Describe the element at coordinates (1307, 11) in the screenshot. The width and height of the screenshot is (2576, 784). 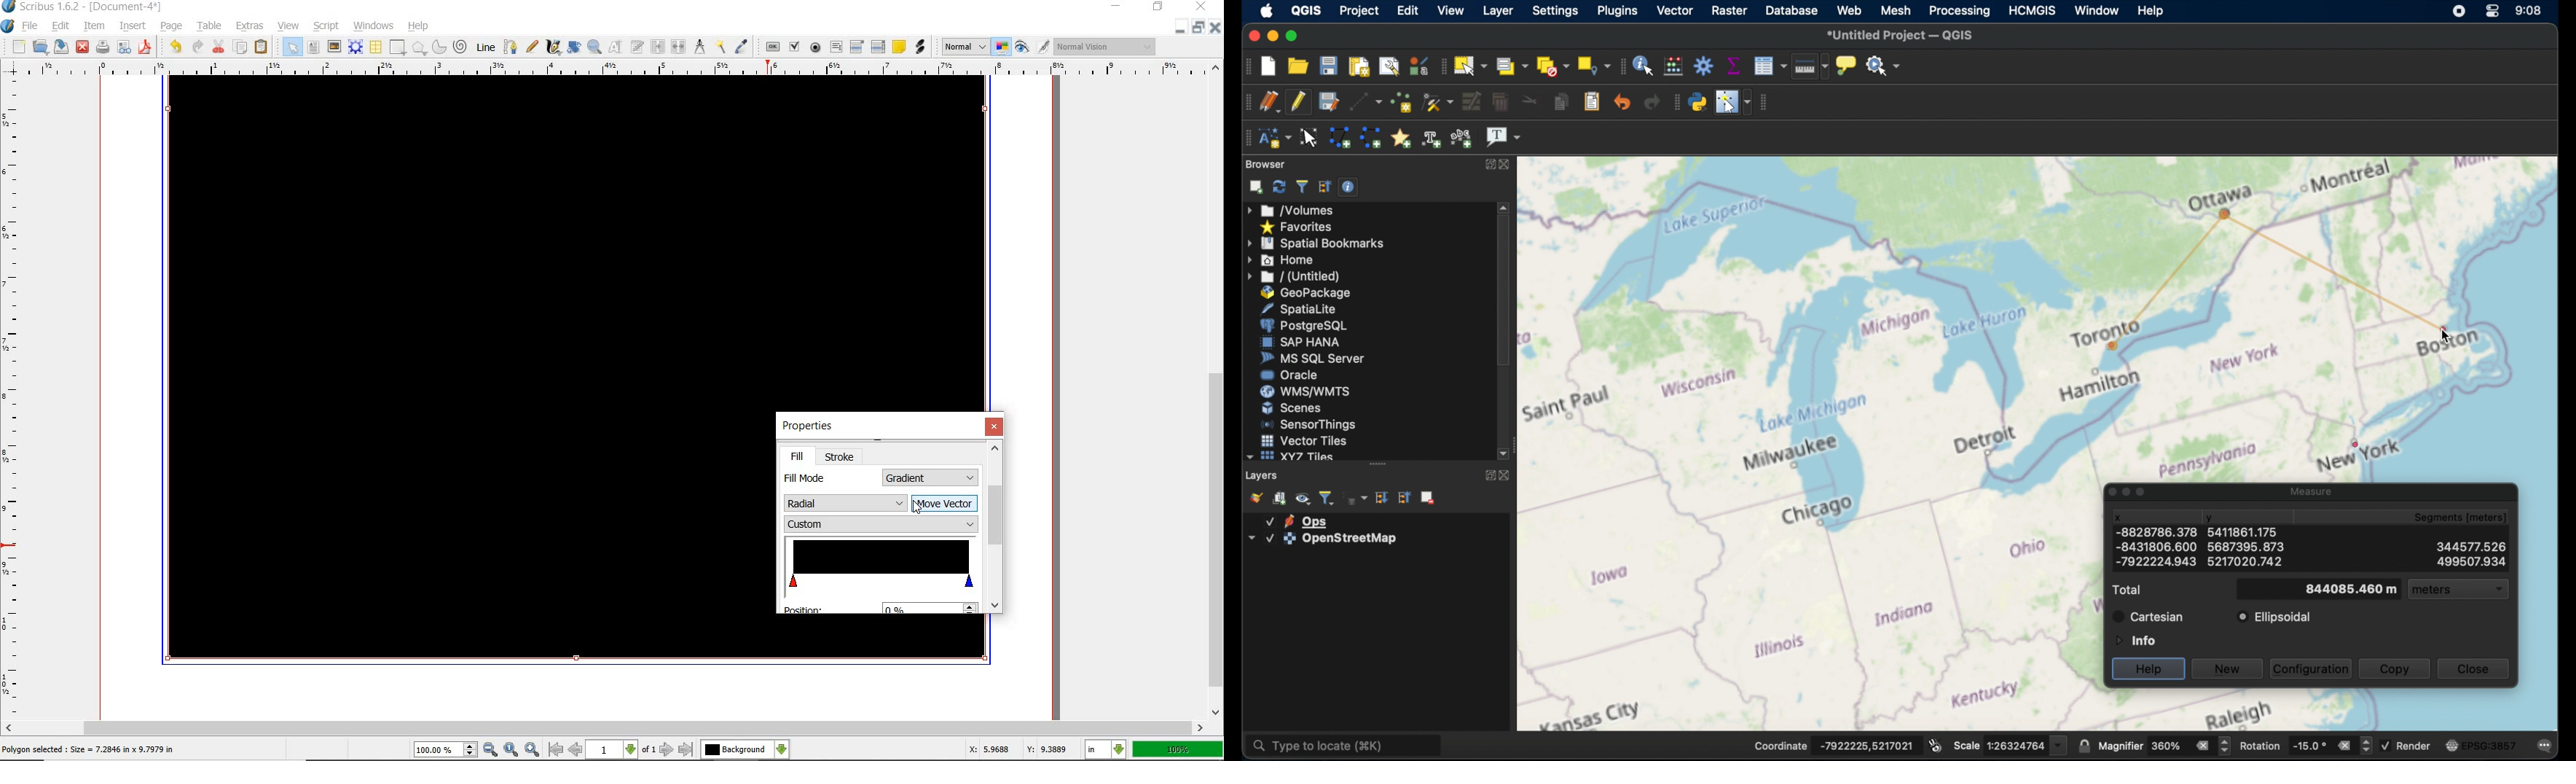
I see `qgis` at that location.